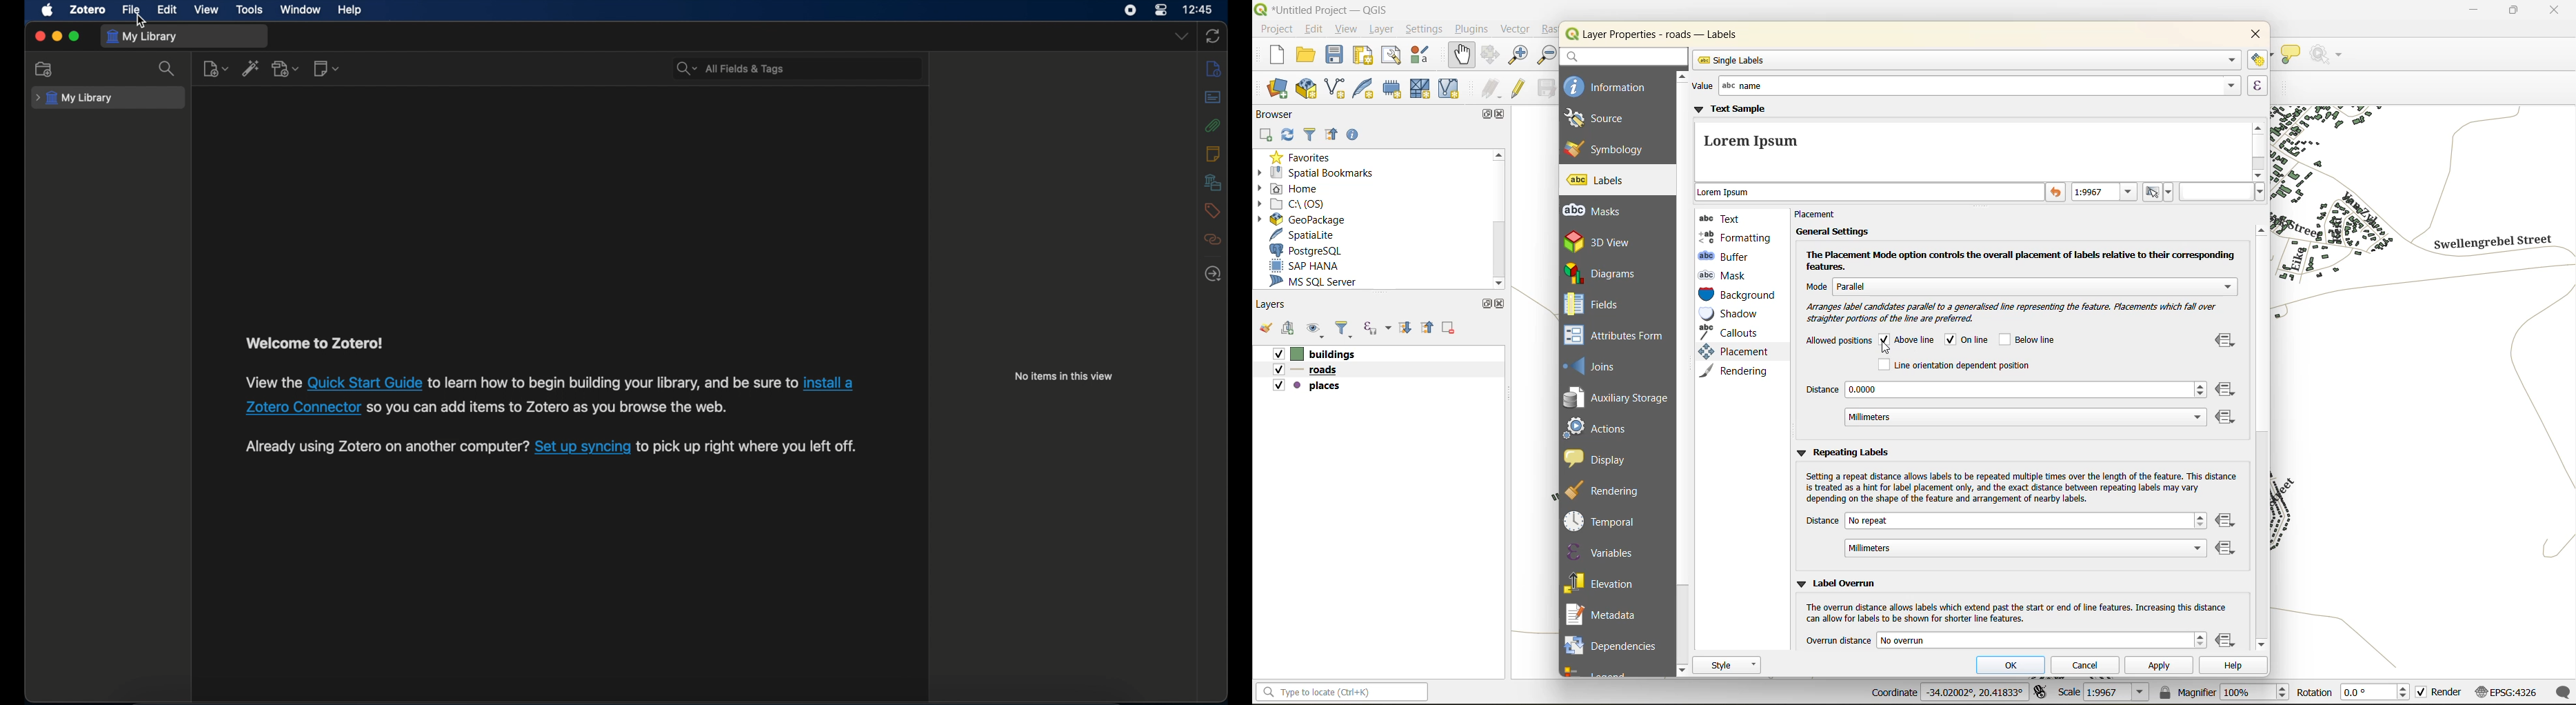  What do you see at coordinates (1593, 304) in the screenshot?
I see `fields` at bounding box center [1593, 304].